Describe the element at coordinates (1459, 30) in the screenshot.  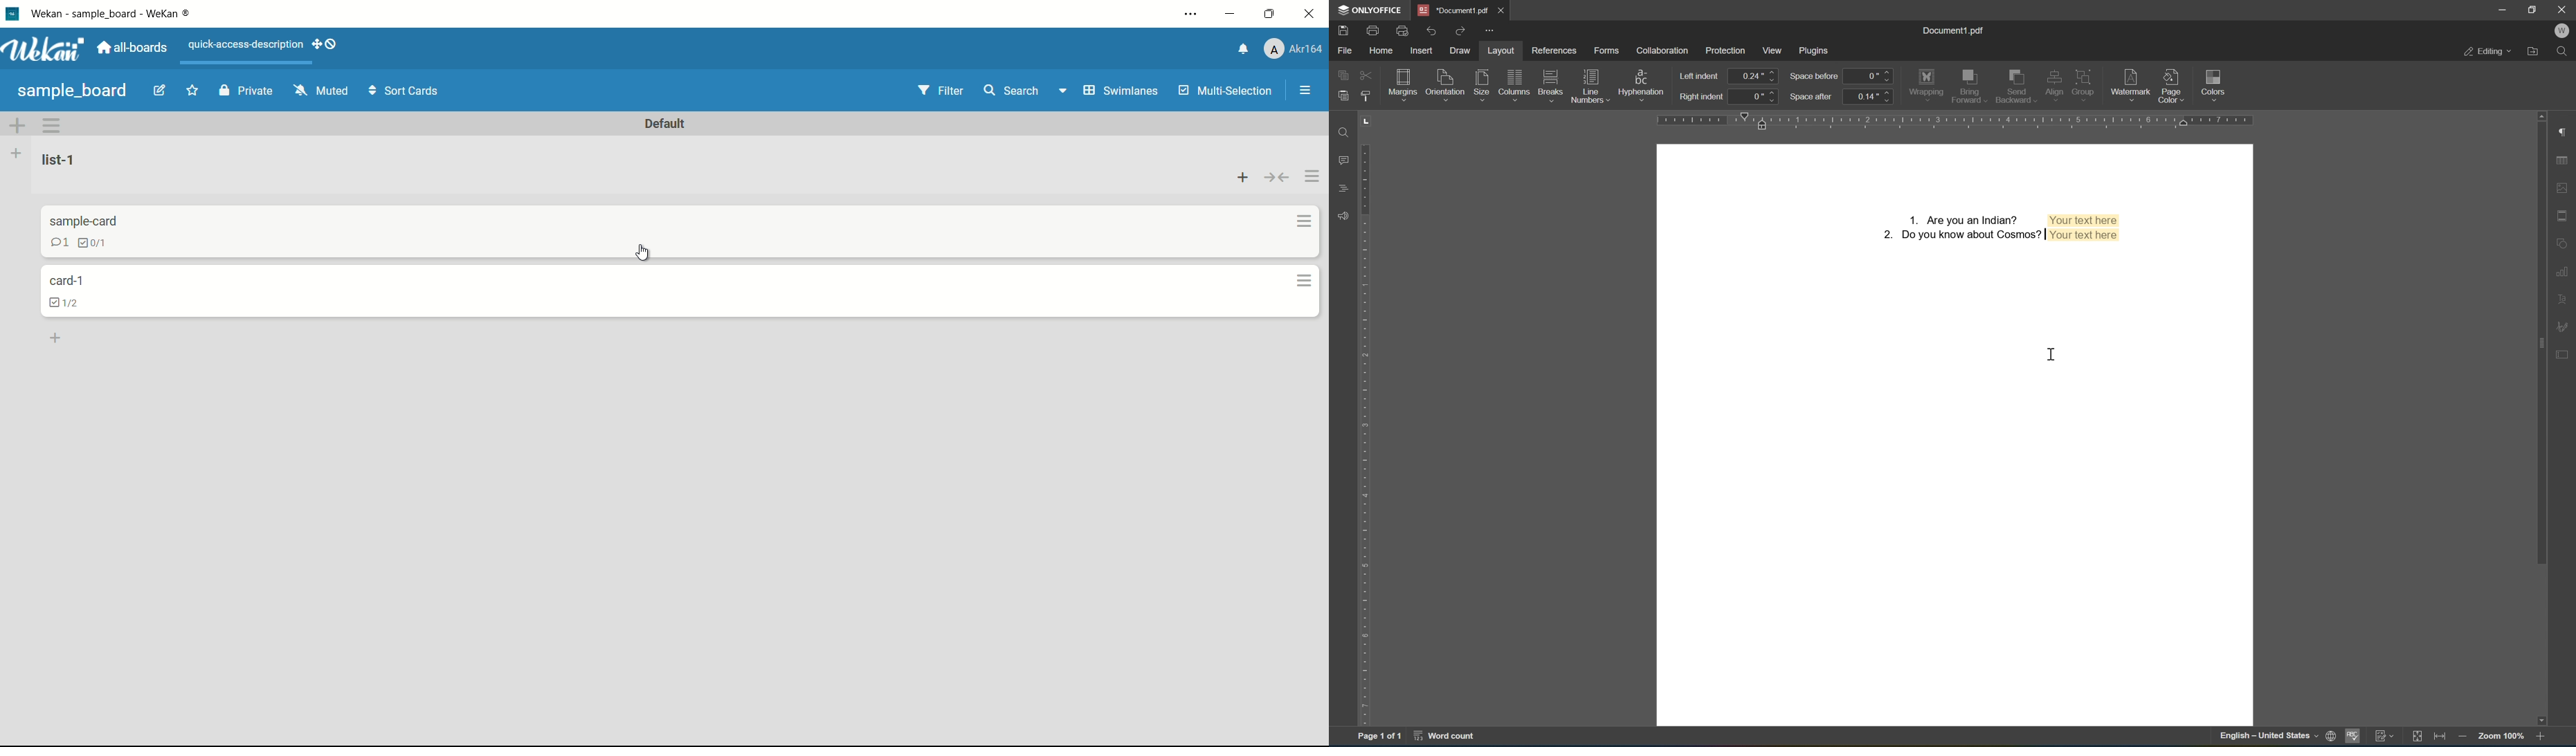
I see `redo` at that location.